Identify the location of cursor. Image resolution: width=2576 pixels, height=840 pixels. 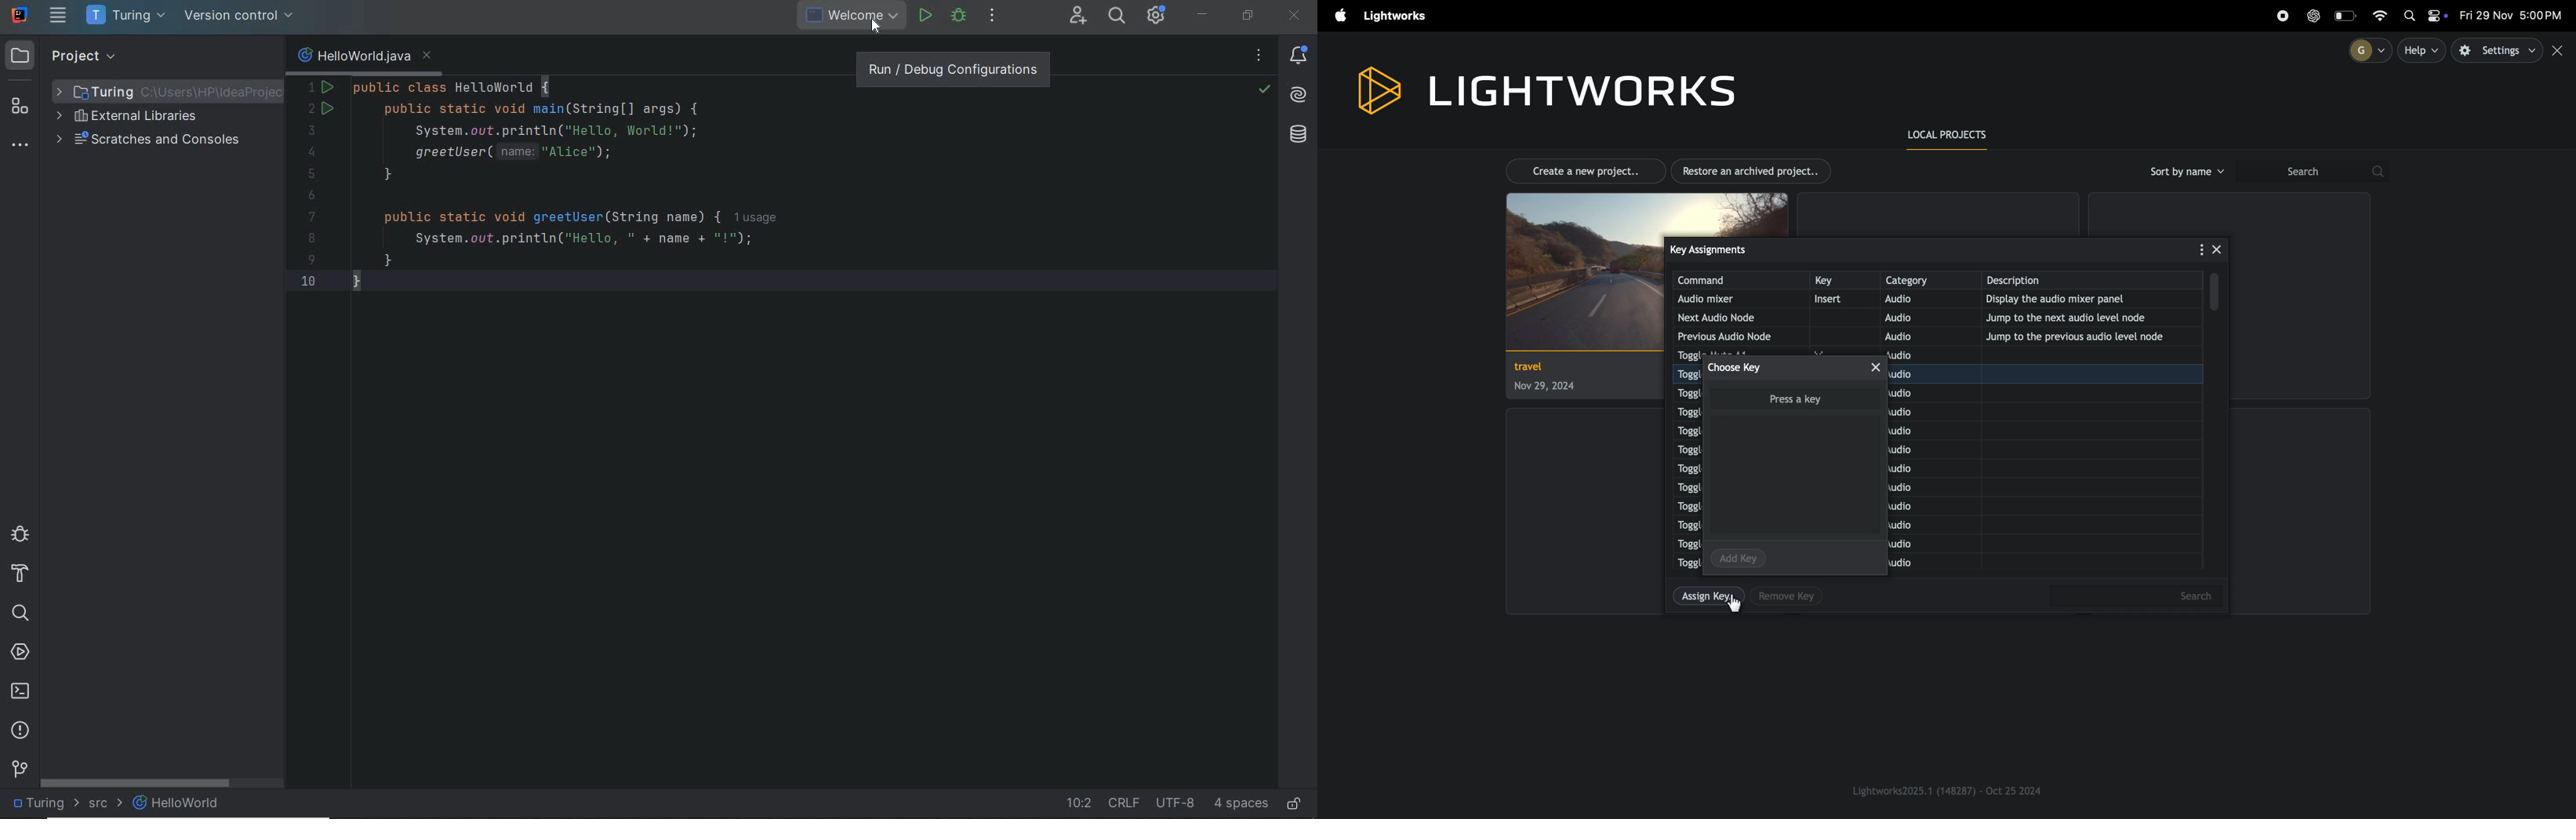
(1739, 611).